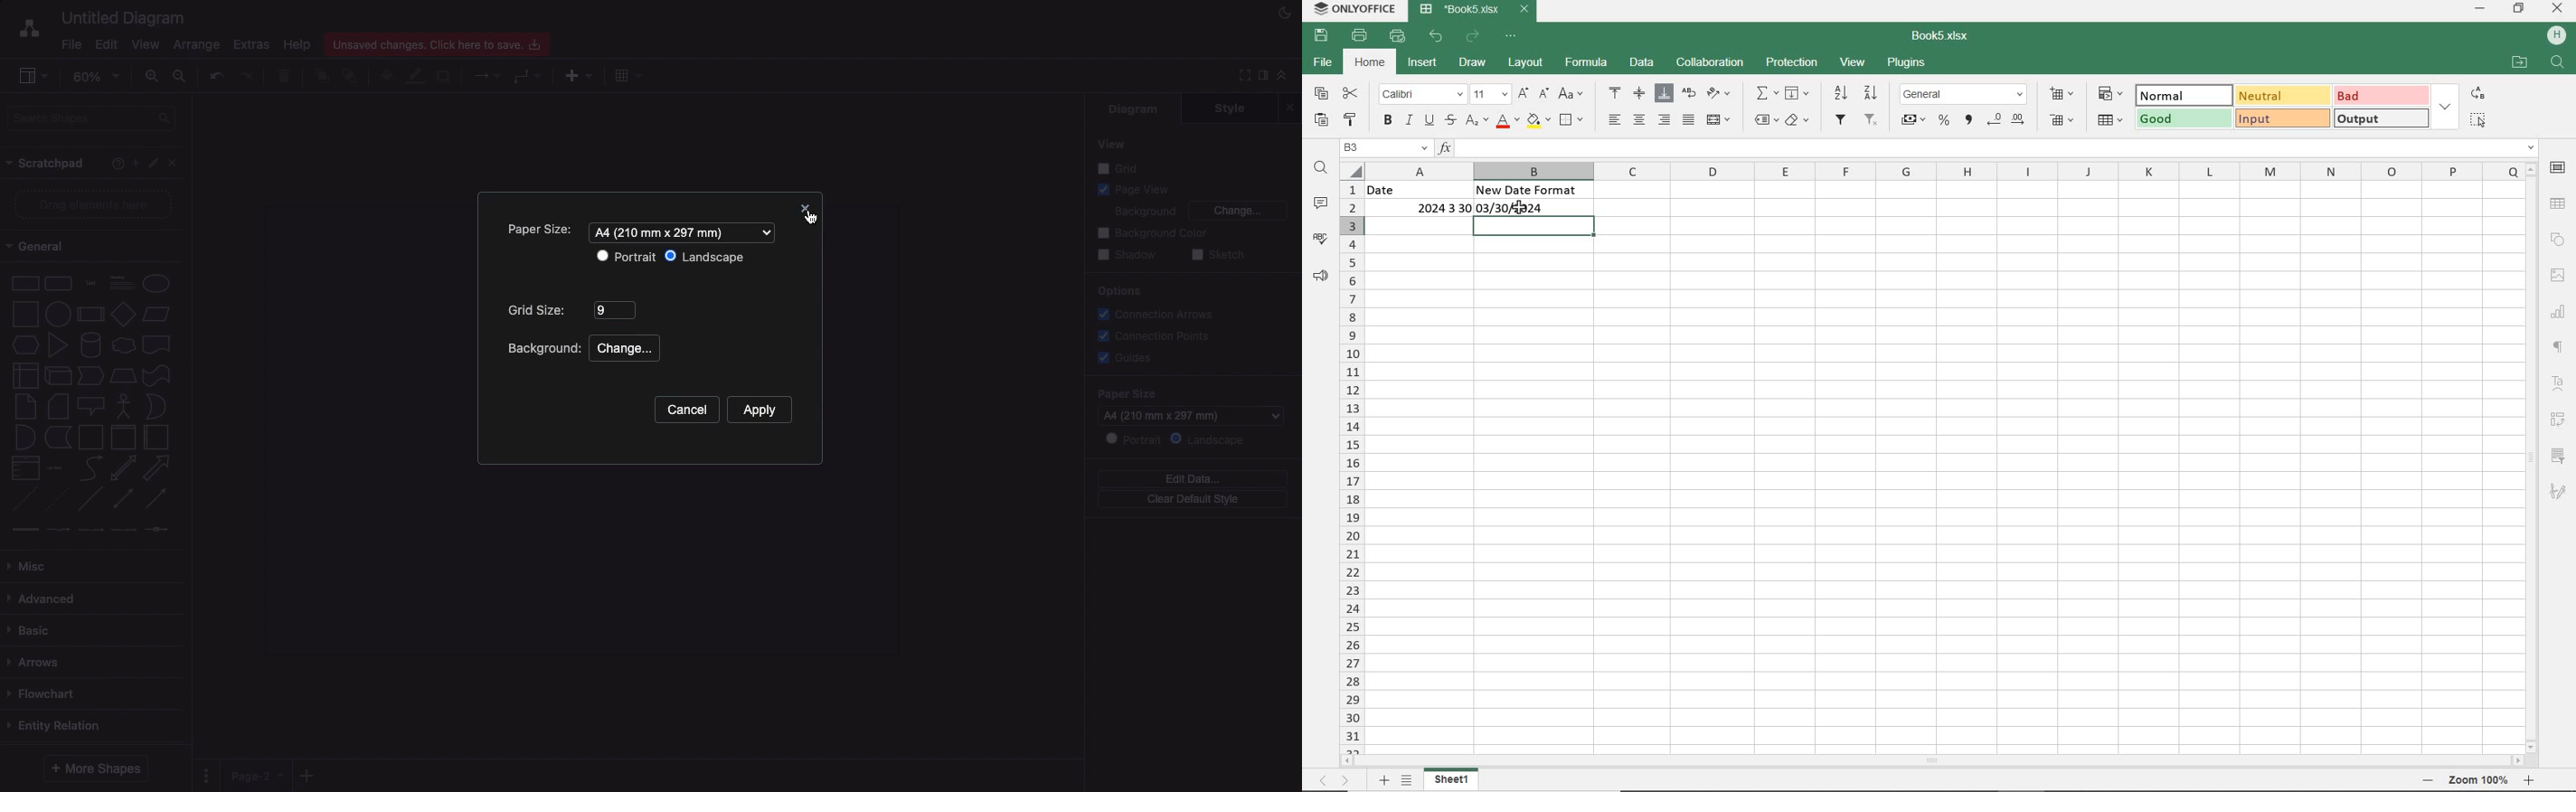 The height and width of the screenshot is (812, 2576). Describe the element at coordinates (26, 73) in the screenshot. I see `Sidebar` at that location.